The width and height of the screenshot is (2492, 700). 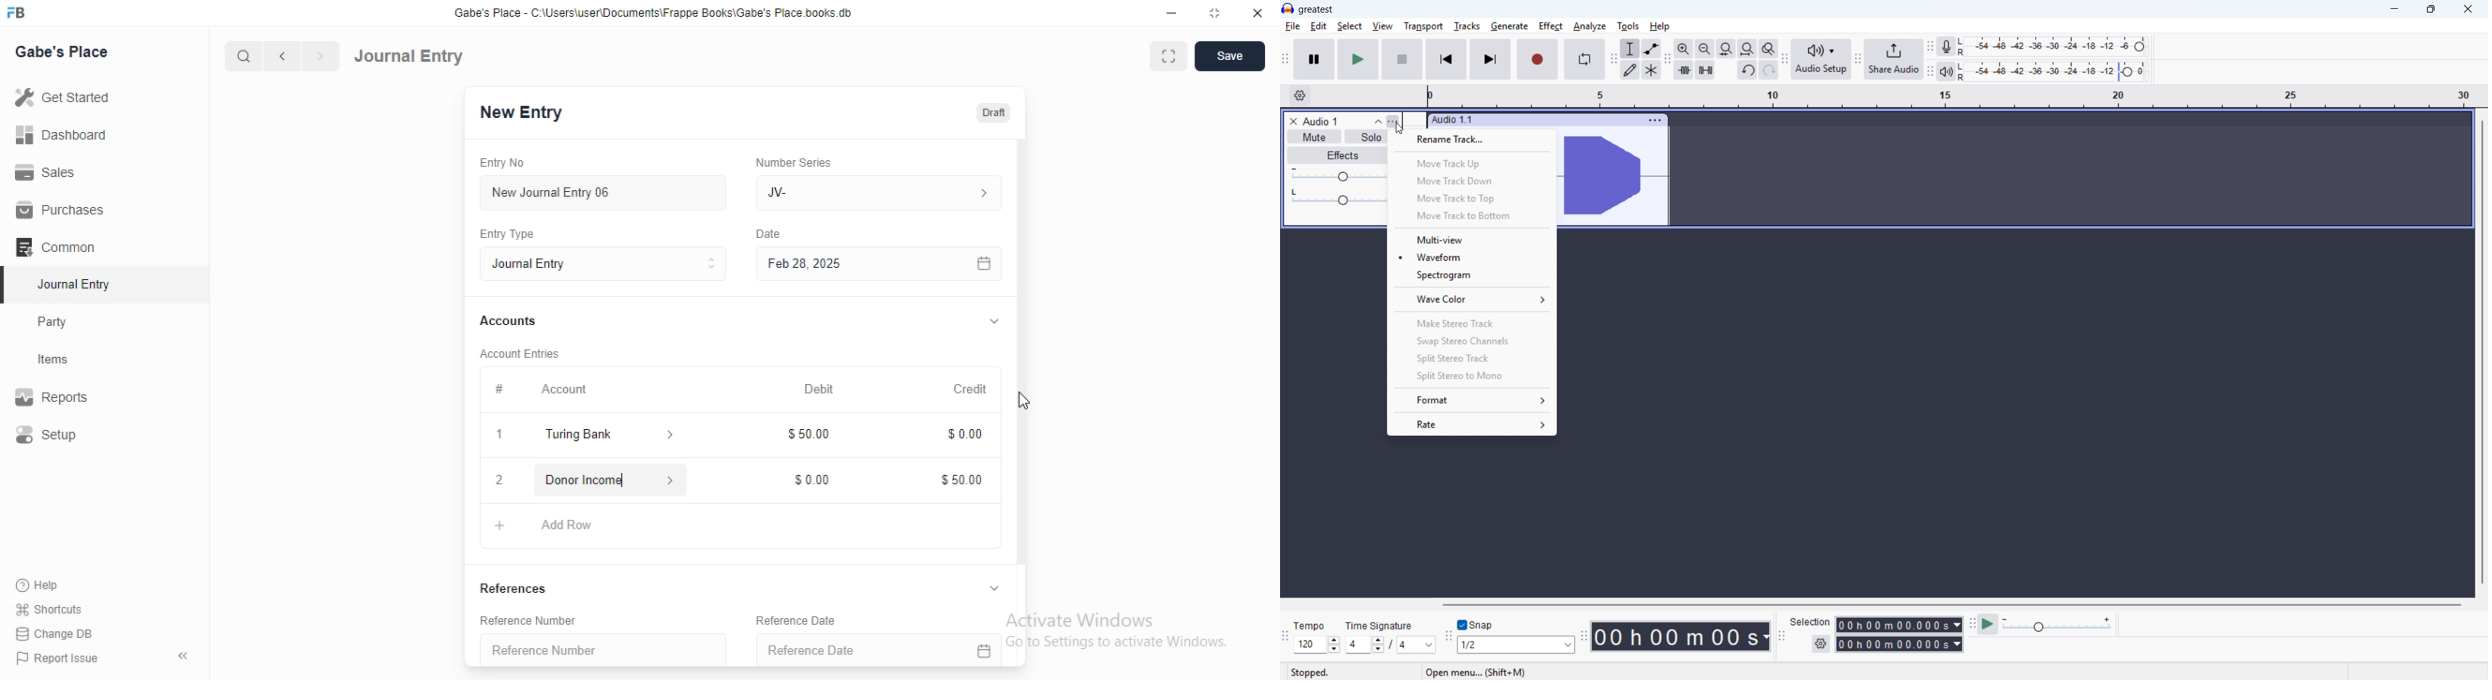 I want to click on selection tool, so click(x=1629, y=49).